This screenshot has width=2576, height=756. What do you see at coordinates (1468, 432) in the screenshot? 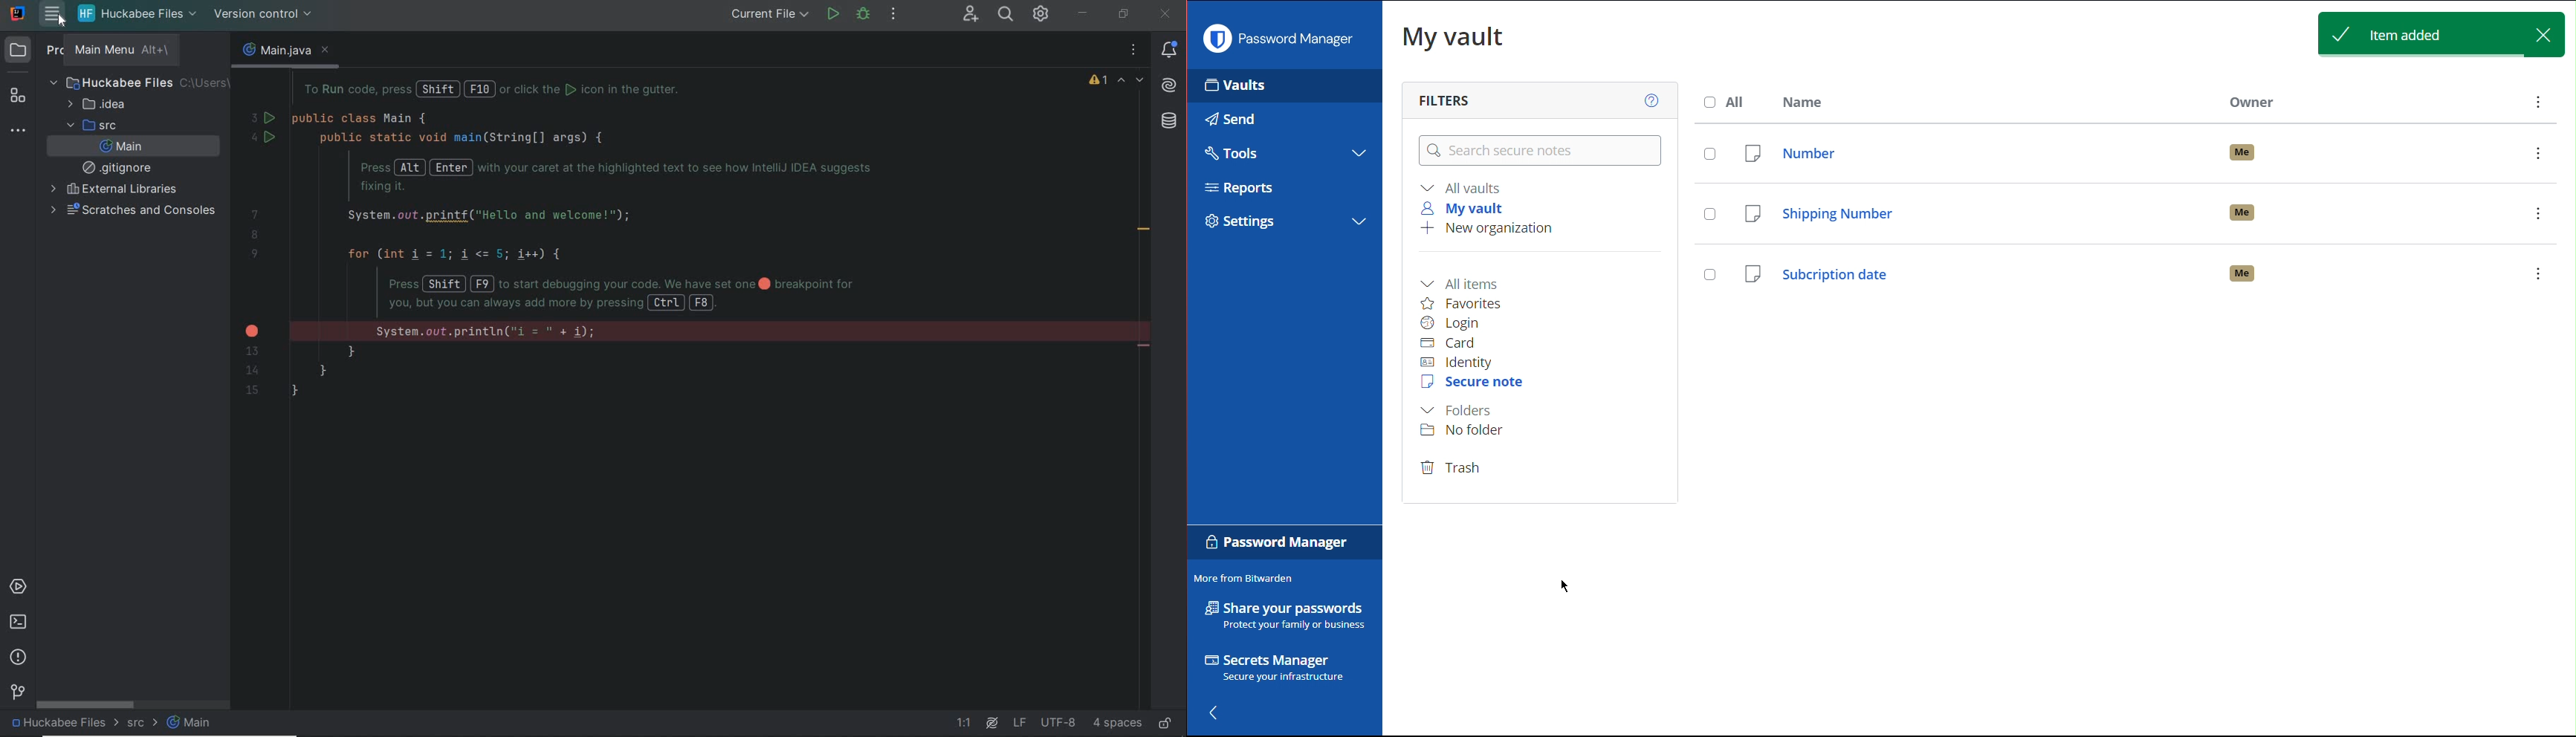
I see `No folder` at bounding box center [1468, 432].